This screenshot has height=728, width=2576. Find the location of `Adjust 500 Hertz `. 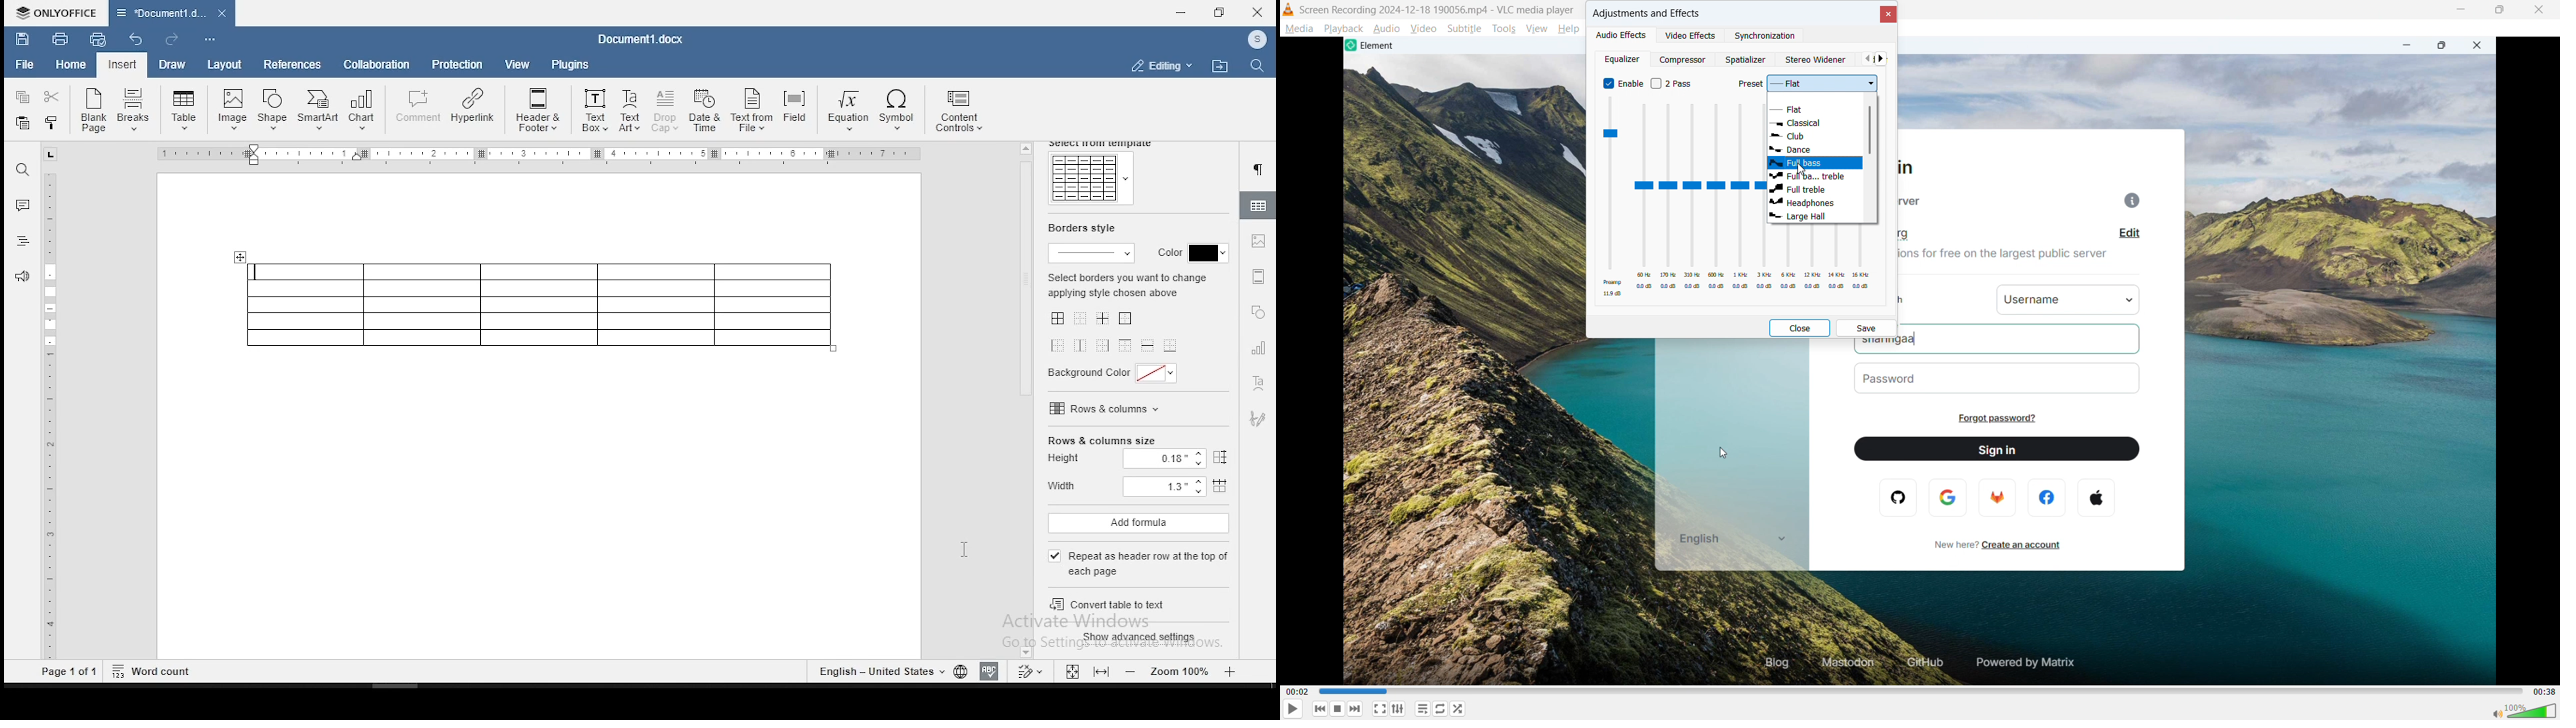

Adjust 500 Hertz  is located at coordinates (1717, 198).